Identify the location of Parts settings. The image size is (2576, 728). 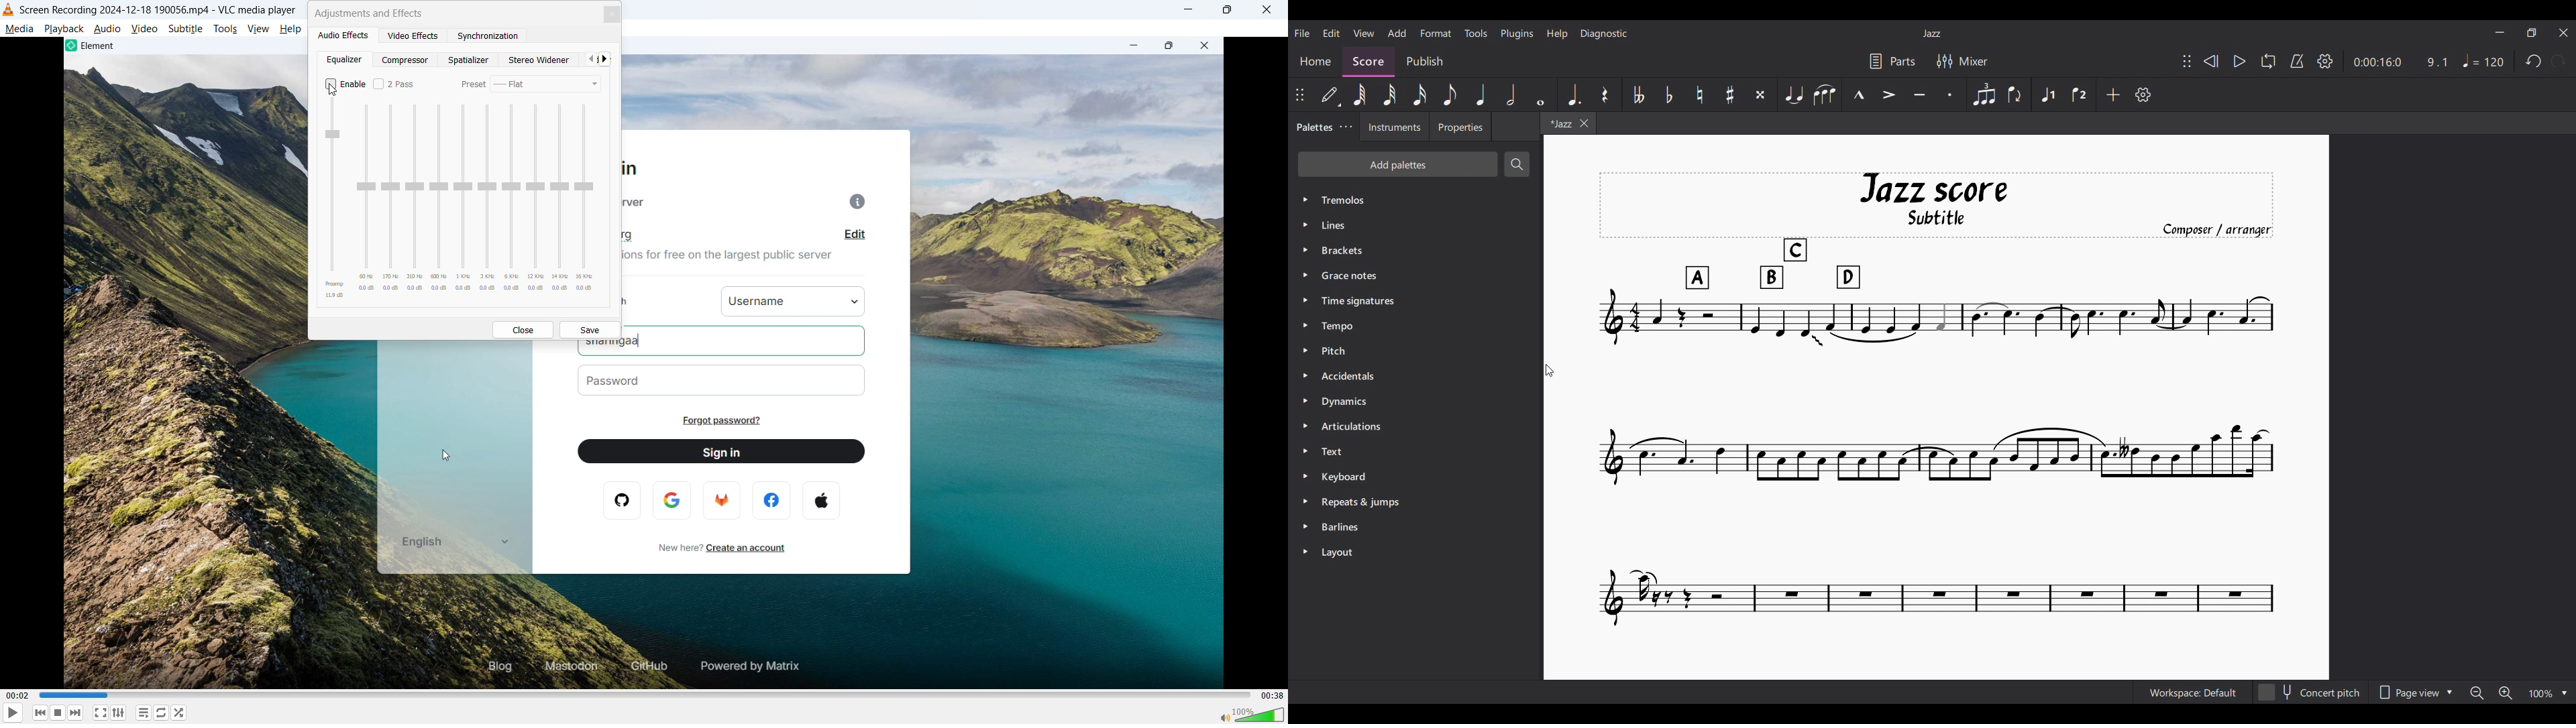
(1892, 61).